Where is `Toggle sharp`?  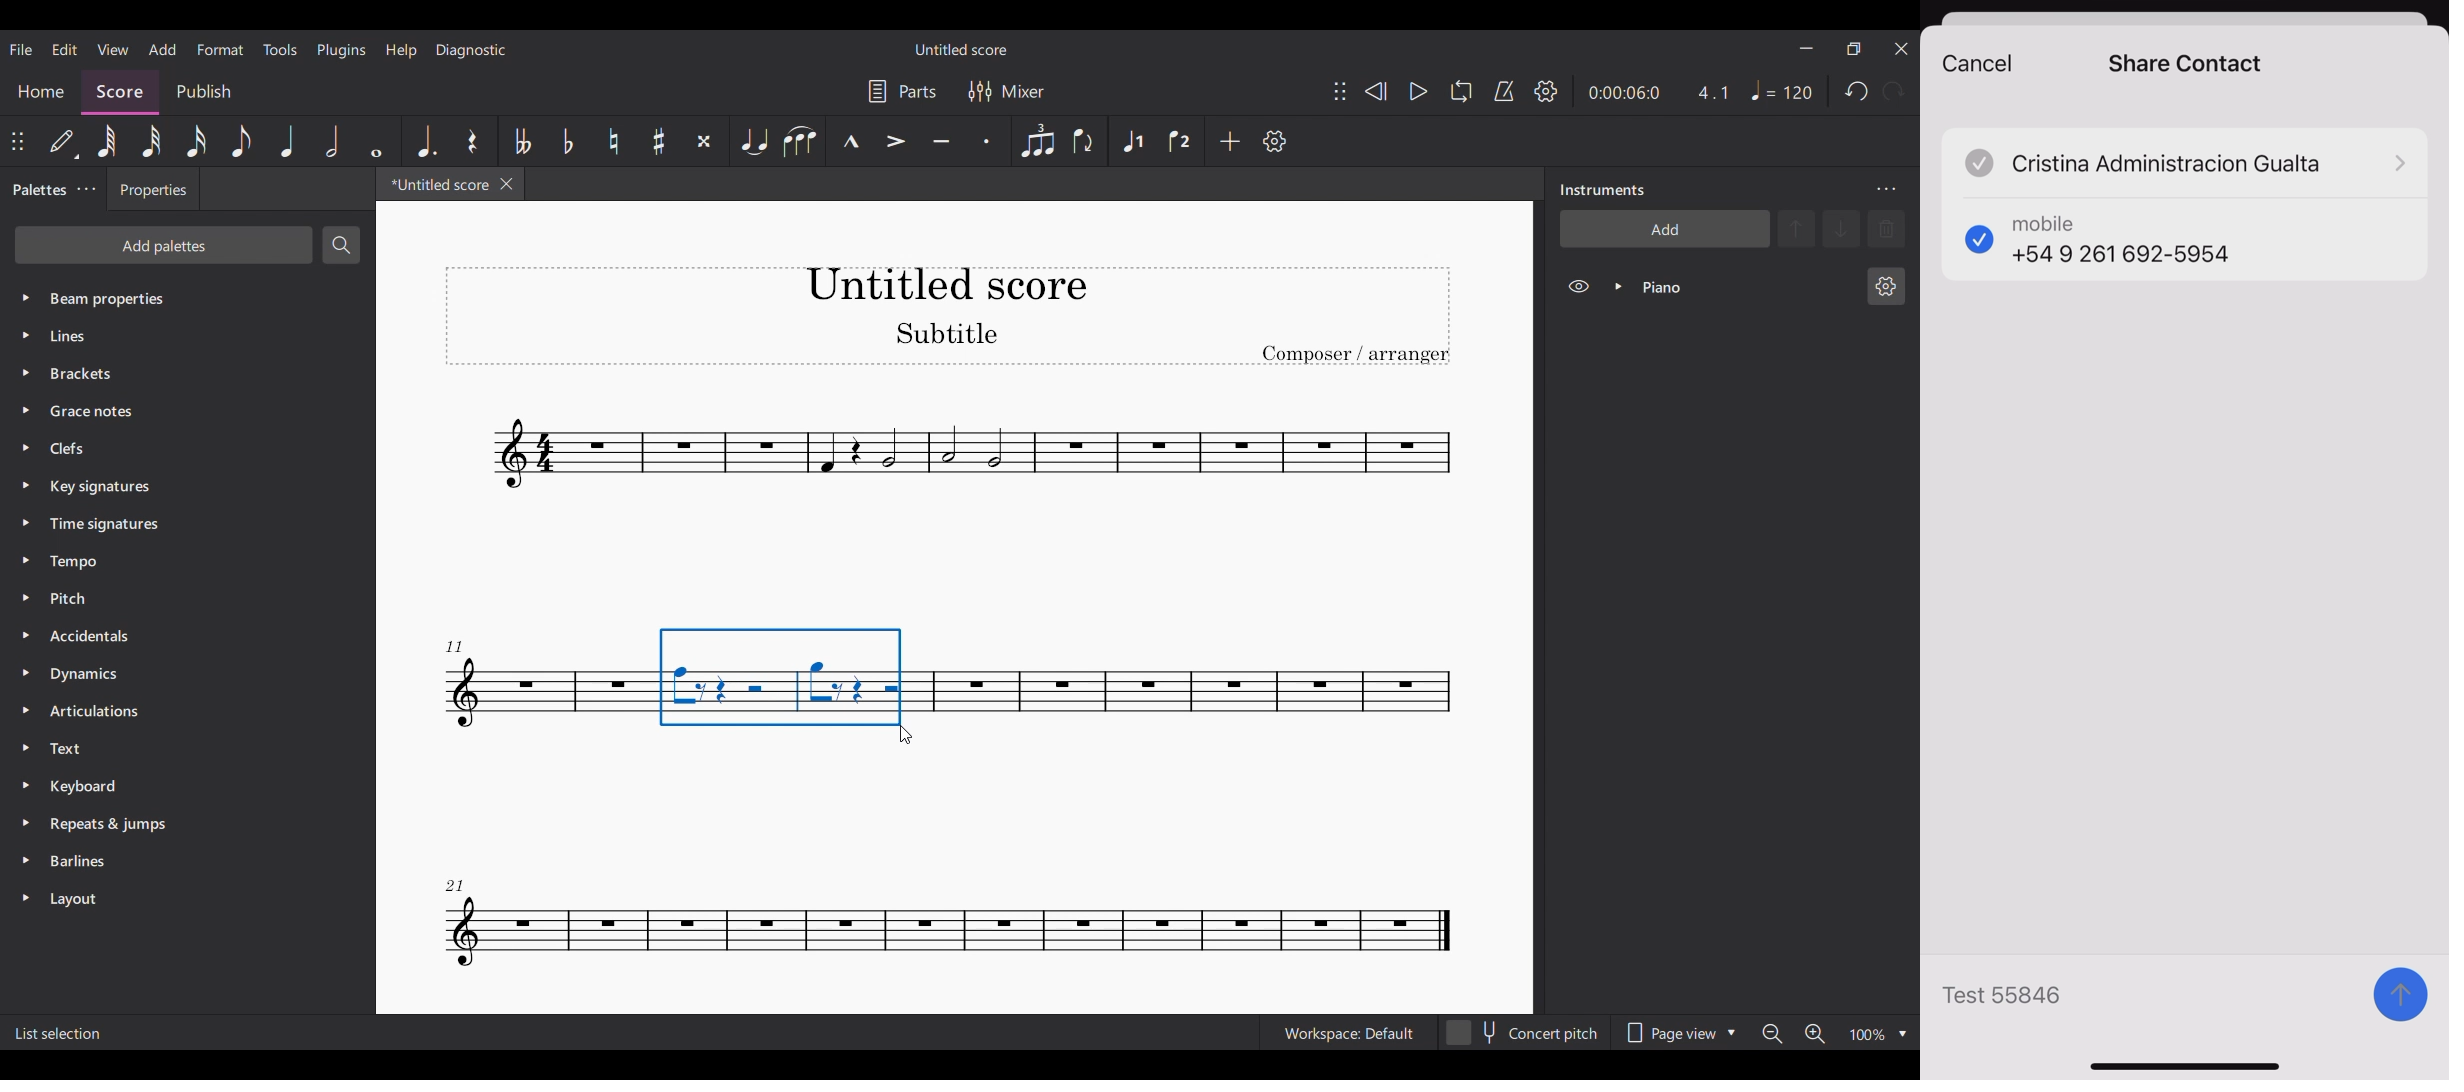 Toggle sharp is located at coordinates (659, 141).